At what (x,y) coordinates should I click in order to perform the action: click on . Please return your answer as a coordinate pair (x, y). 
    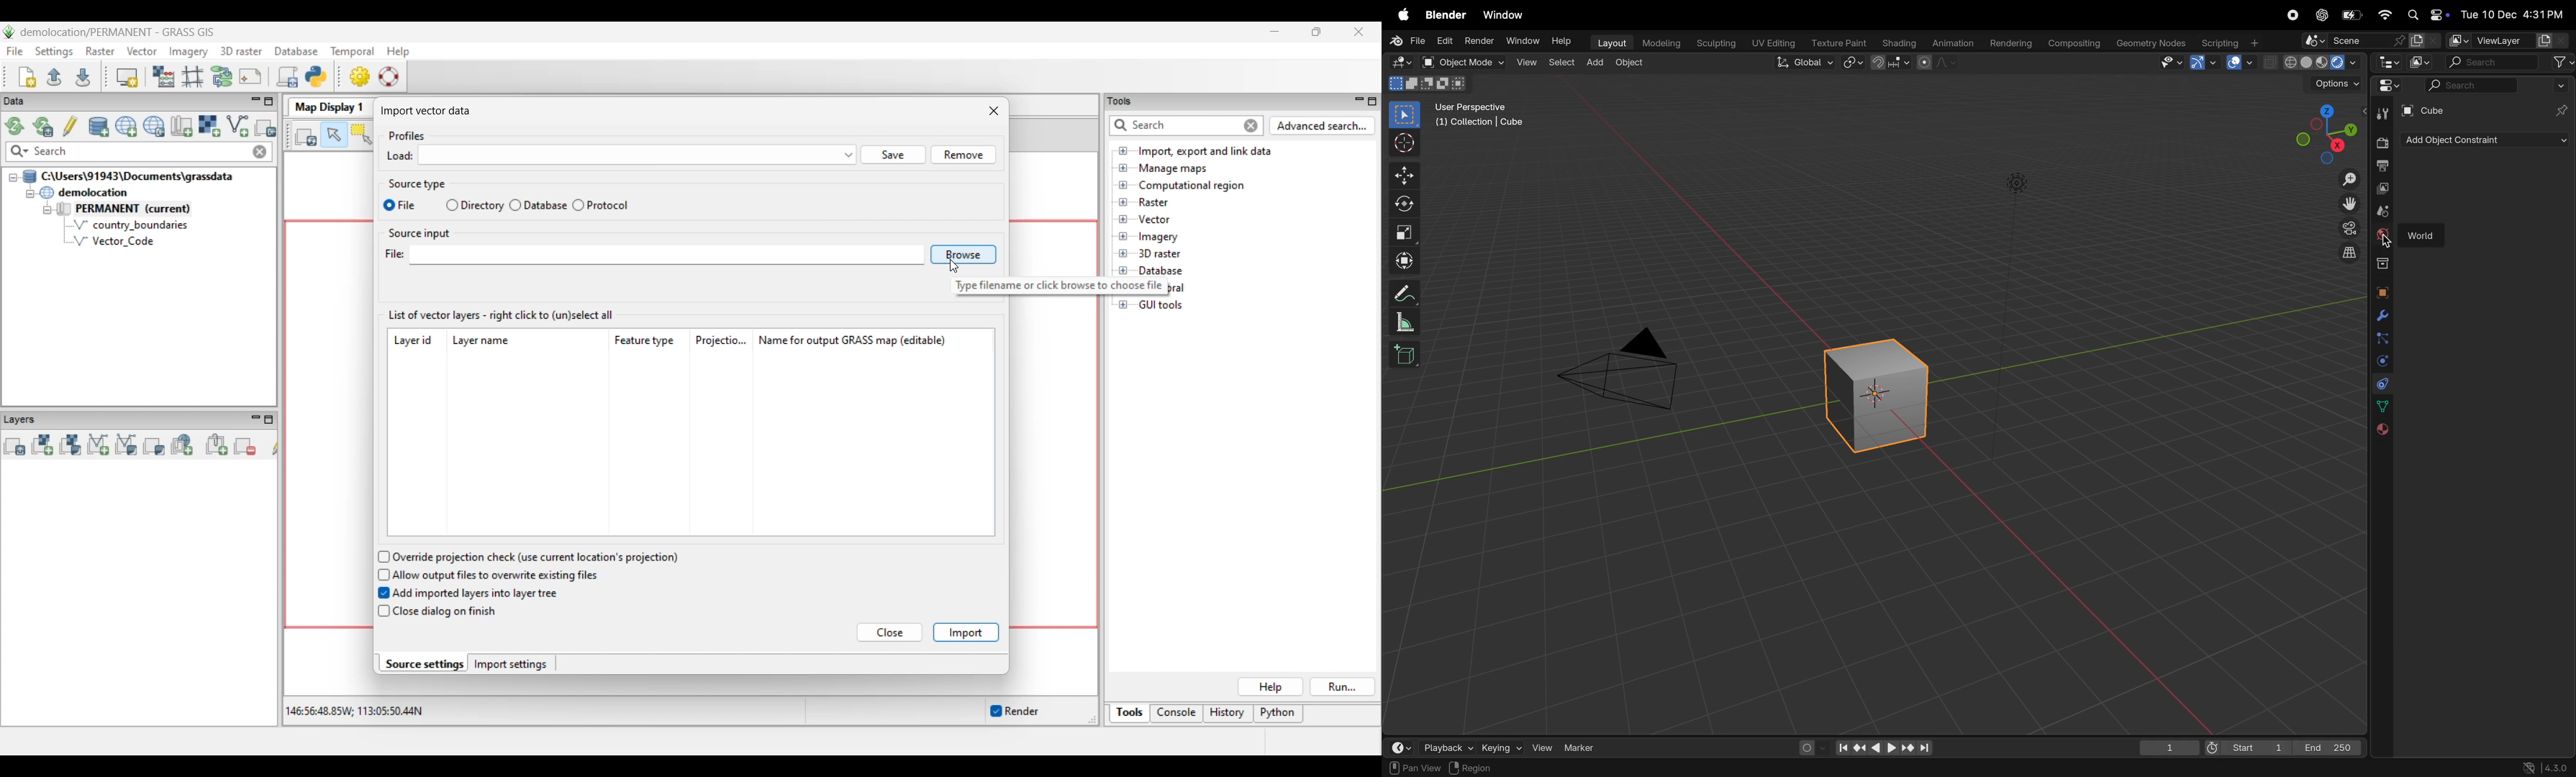
    Looking at the image, I should click on (2381, 166).